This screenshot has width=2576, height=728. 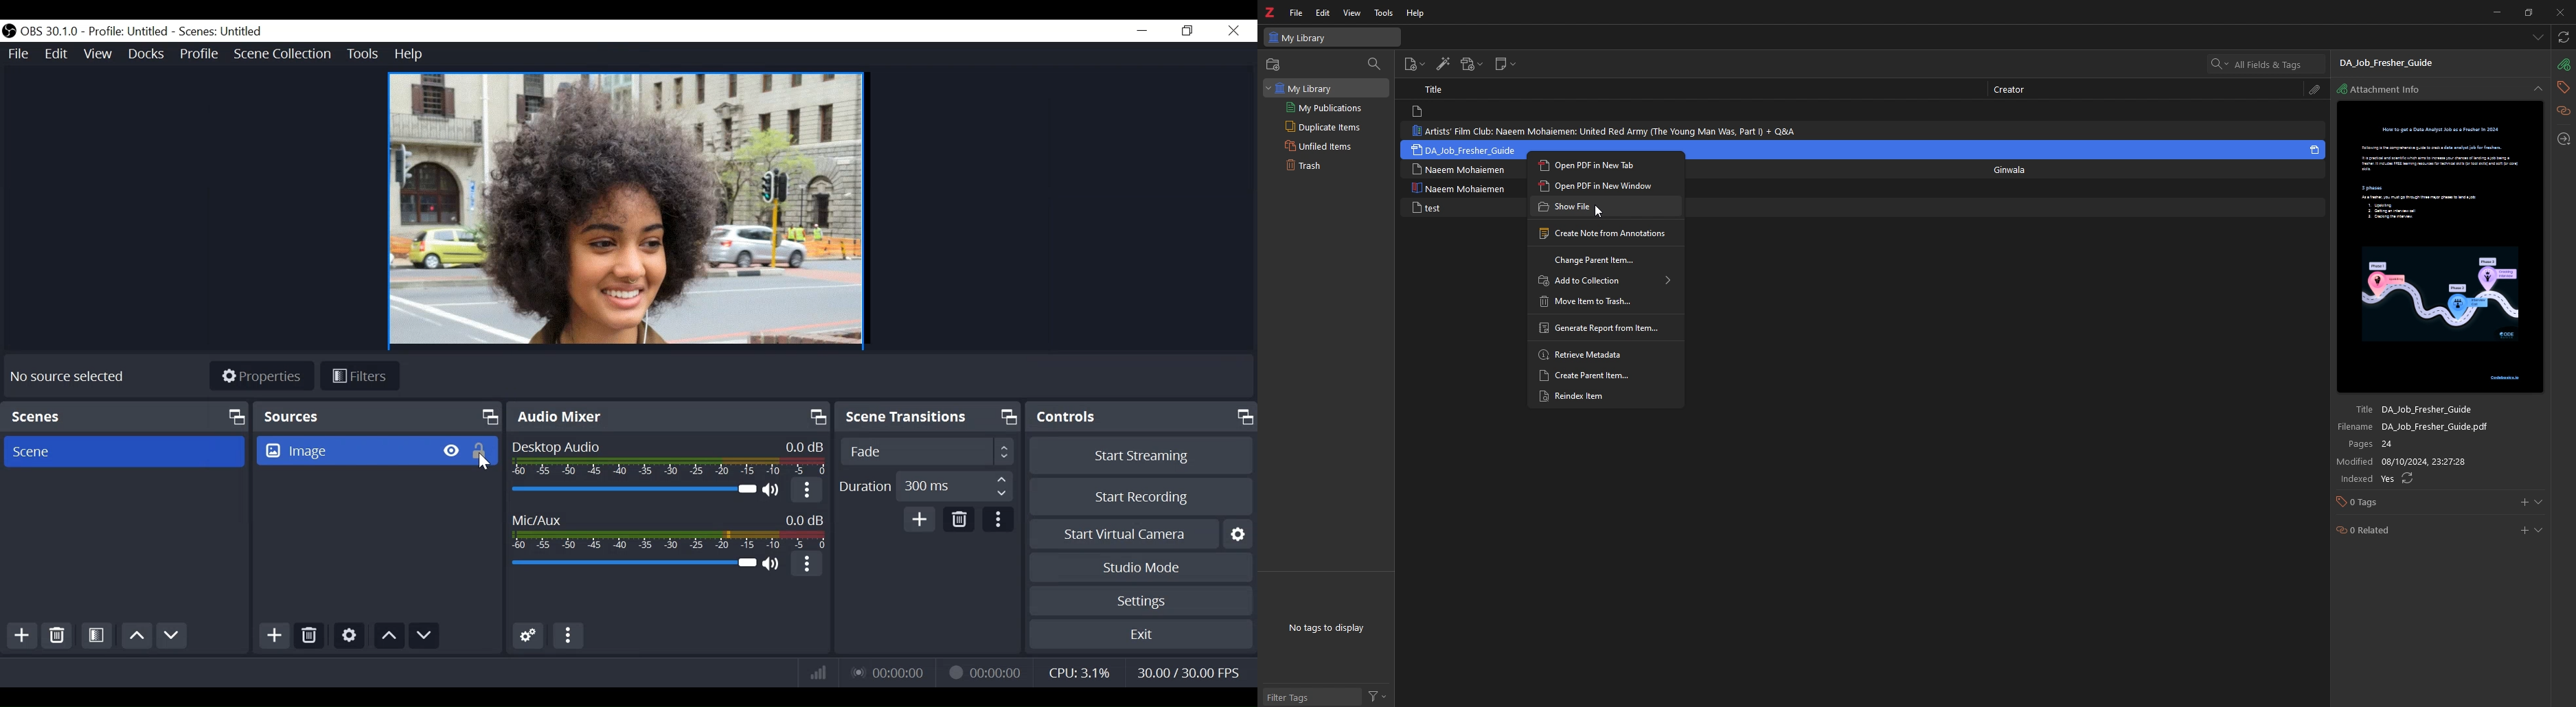 I want to click on add attachments, so click(x=1472, y=64).